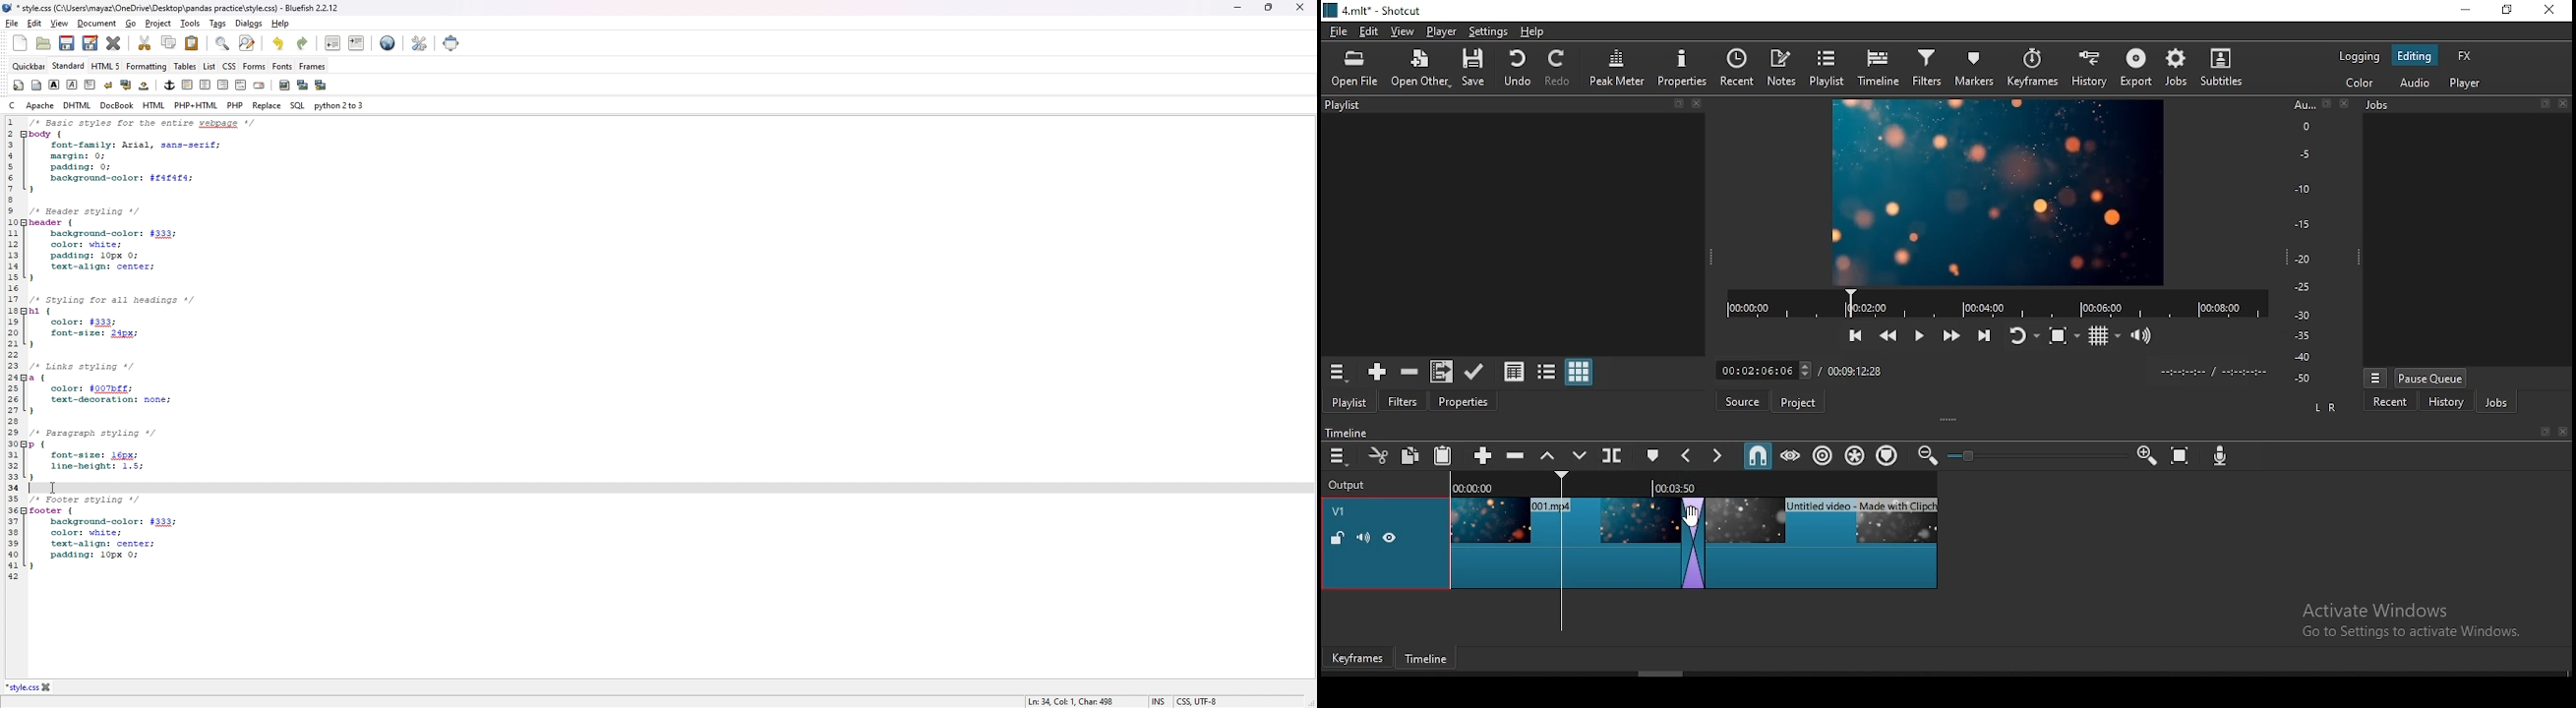 The height and width of the screenshot is (728, 2576). What do you see at coordinates (73, 83) in the screenshot?
I see `italic` at bounding box center [73, 83].